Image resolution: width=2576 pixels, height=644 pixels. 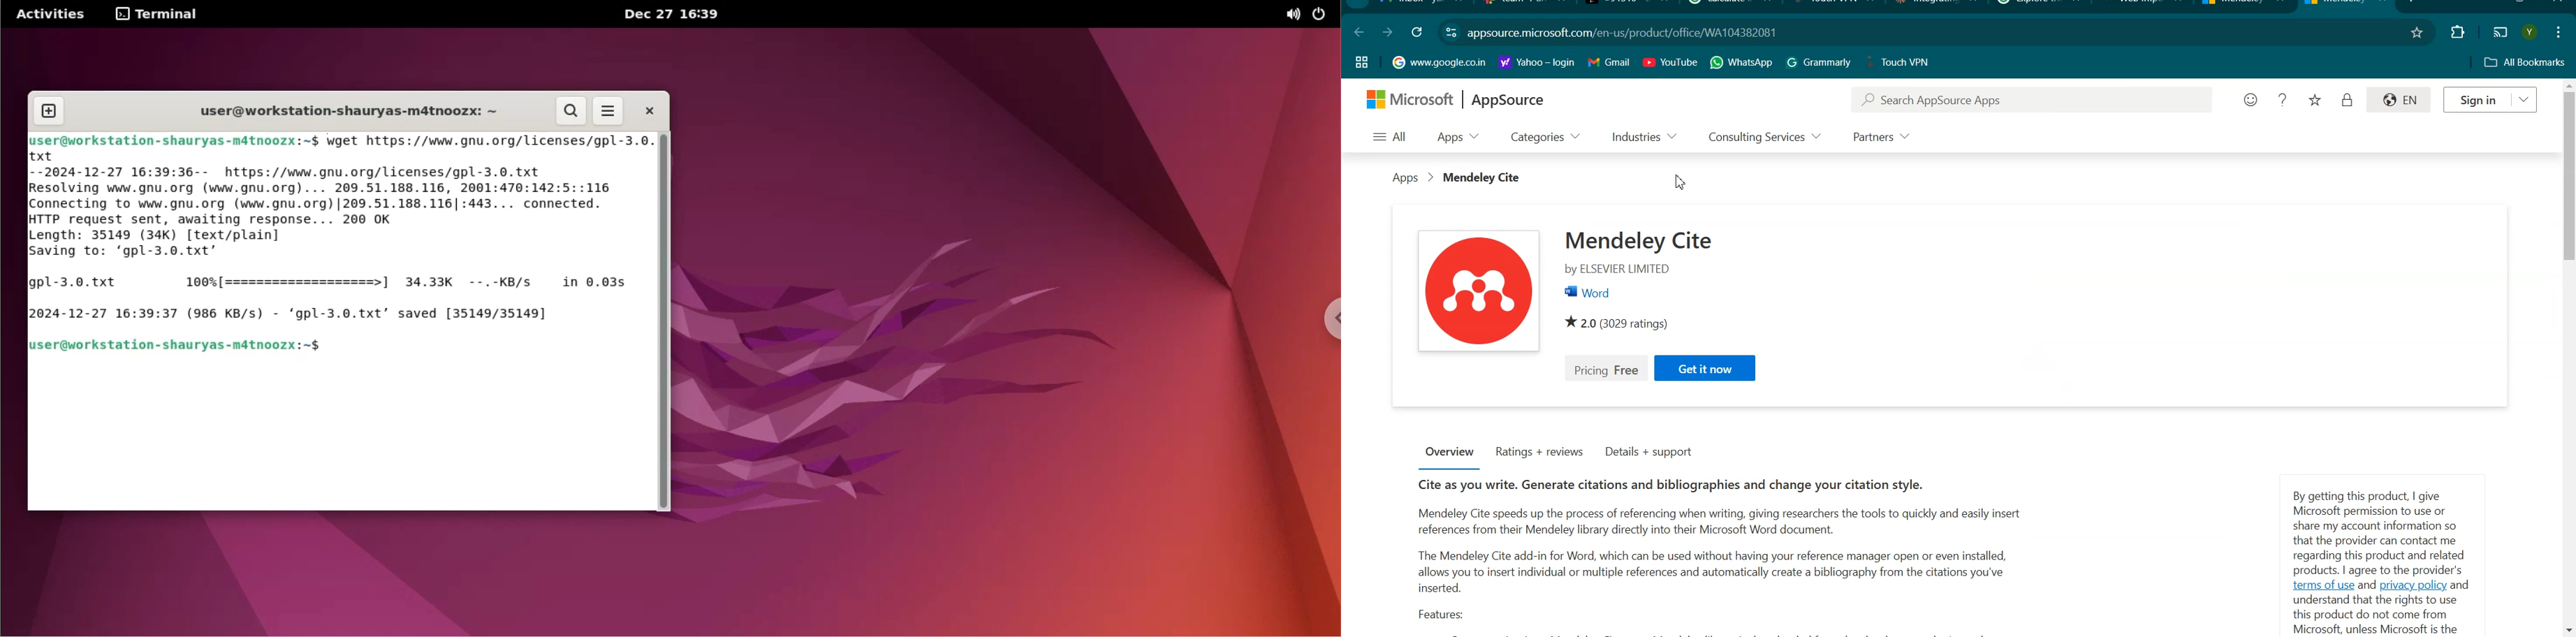 What do you see at coordinates (1405, 176) in the screenshot?
I see `Apps` at bounding box center [1405, 176].